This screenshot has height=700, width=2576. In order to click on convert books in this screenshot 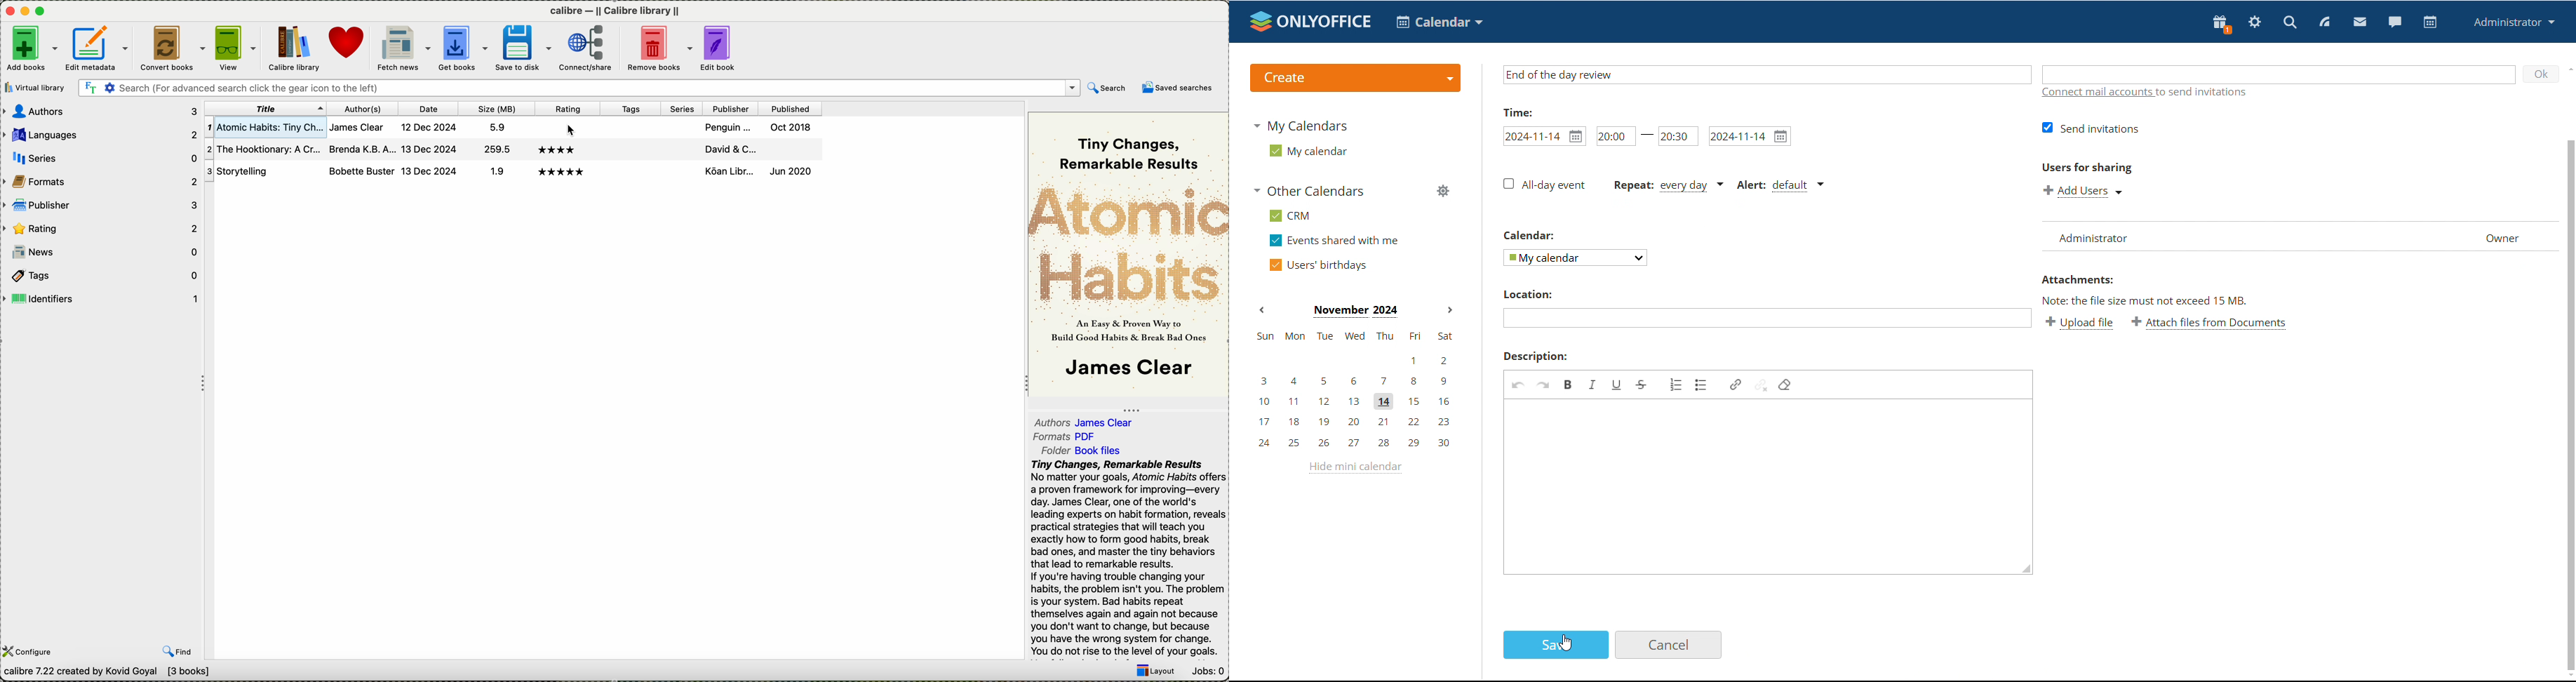, I will do `click(173, 48)`.